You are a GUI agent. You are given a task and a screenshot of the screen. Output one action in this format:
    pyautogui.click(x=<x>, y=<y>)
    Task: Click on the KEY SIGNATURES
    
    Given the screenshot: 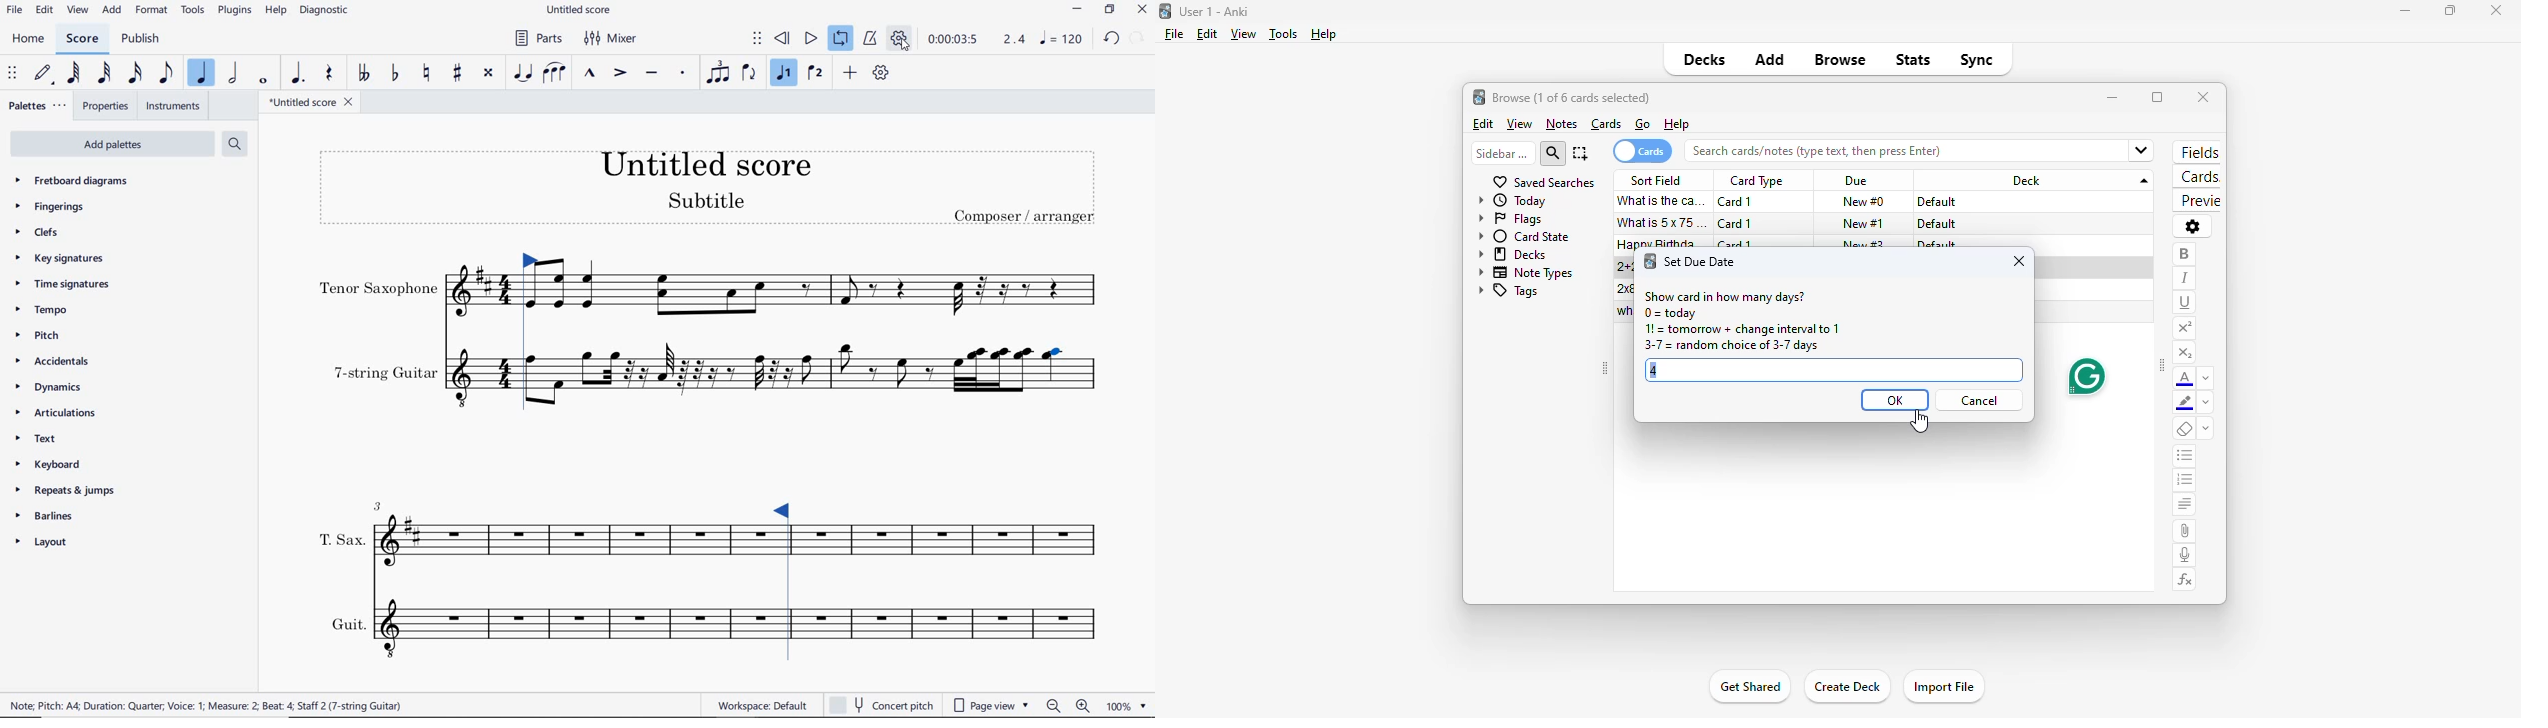 What is the action you would take?
    pyautogui.click(x=60, y=258)
    